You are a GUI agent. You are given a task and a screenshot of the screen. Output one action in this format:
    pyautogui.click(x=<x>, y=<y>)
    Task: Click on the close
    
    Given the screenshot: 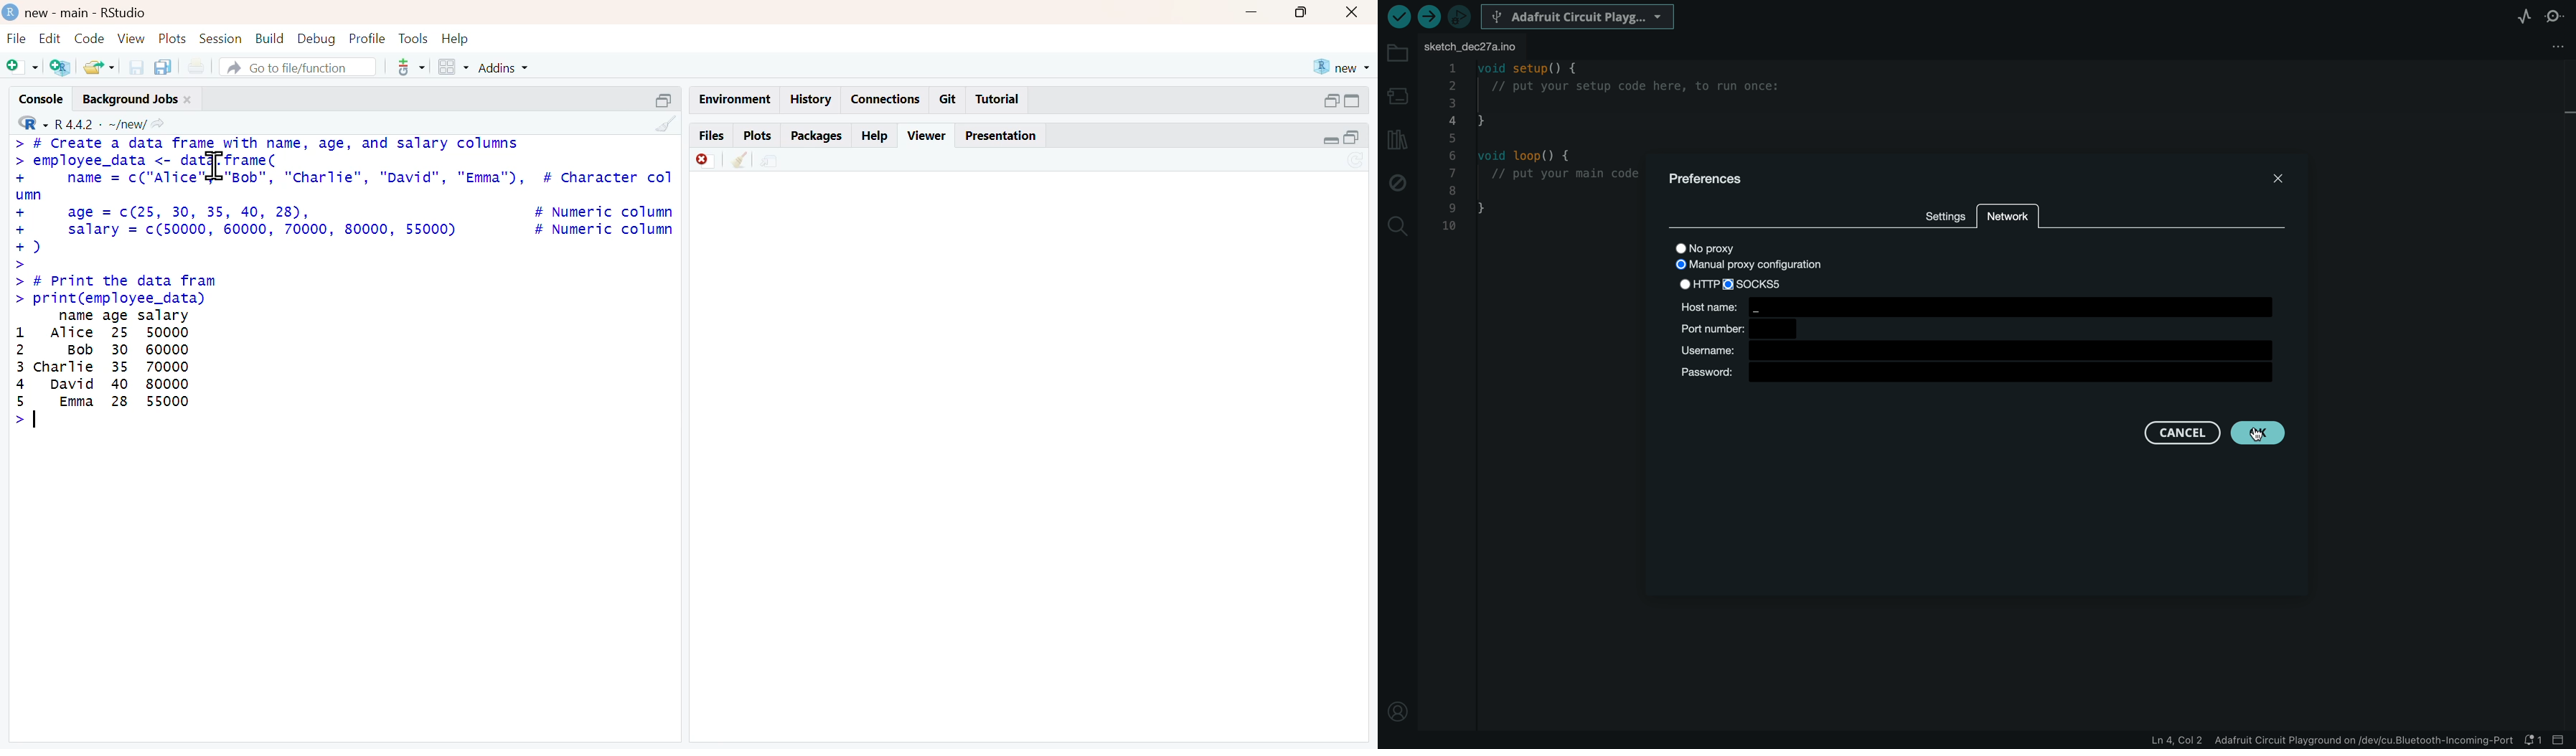 What is the action you would take?
    pyautogui.click(x=1357, y=12)
    